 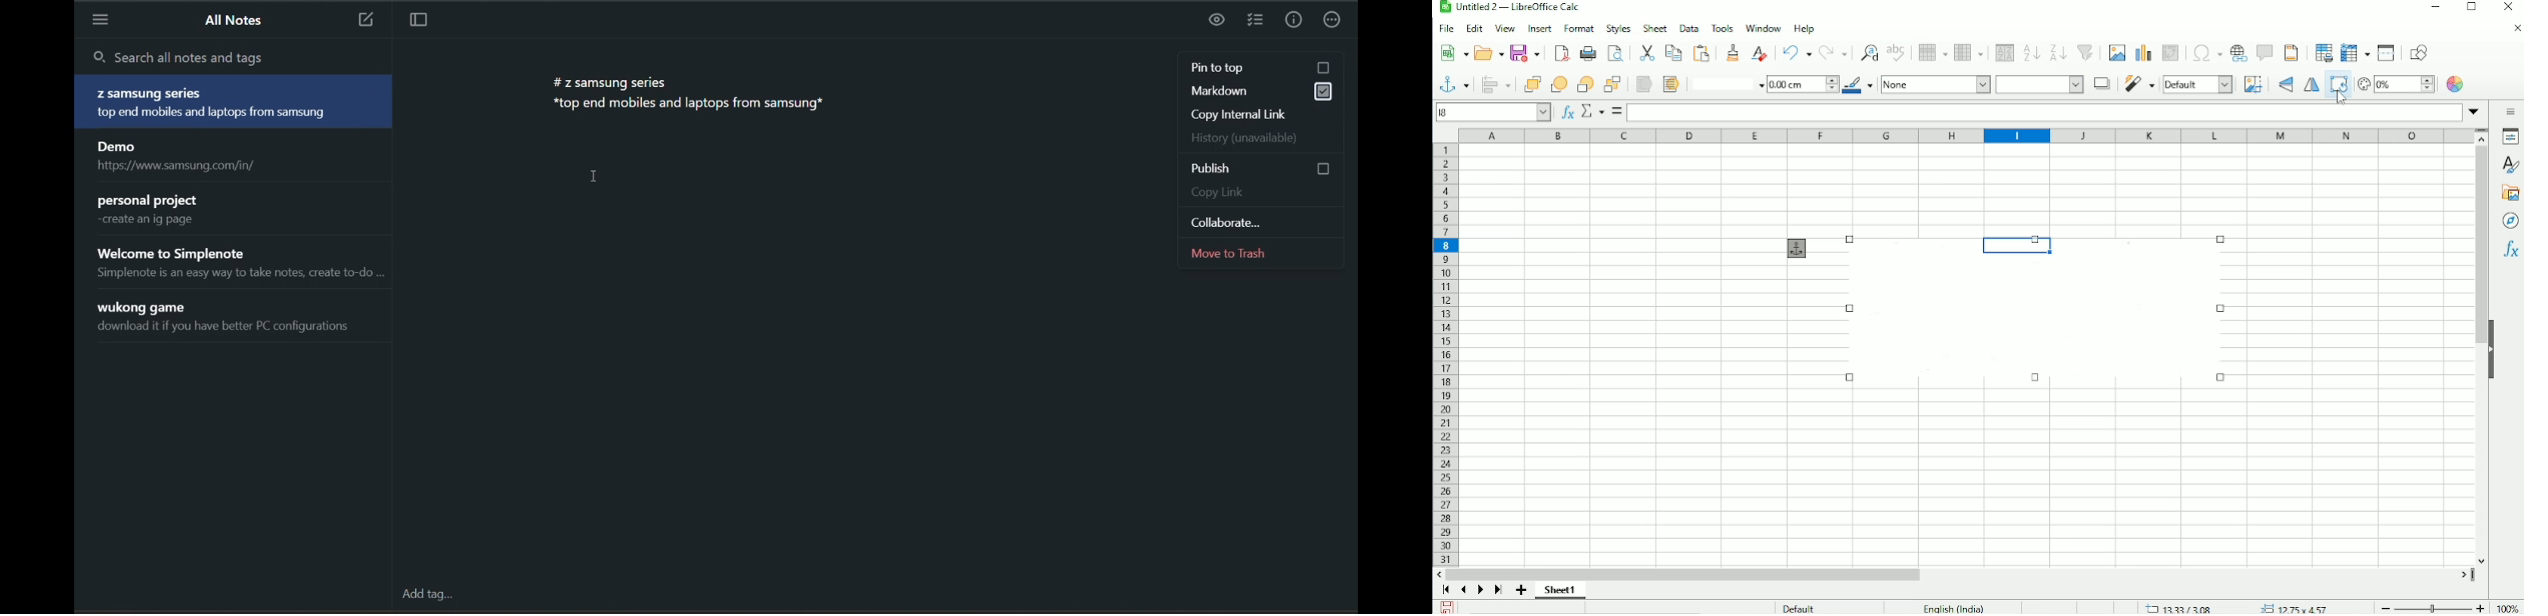 I want to click on Add sheet, so click(x=1520, y=590).